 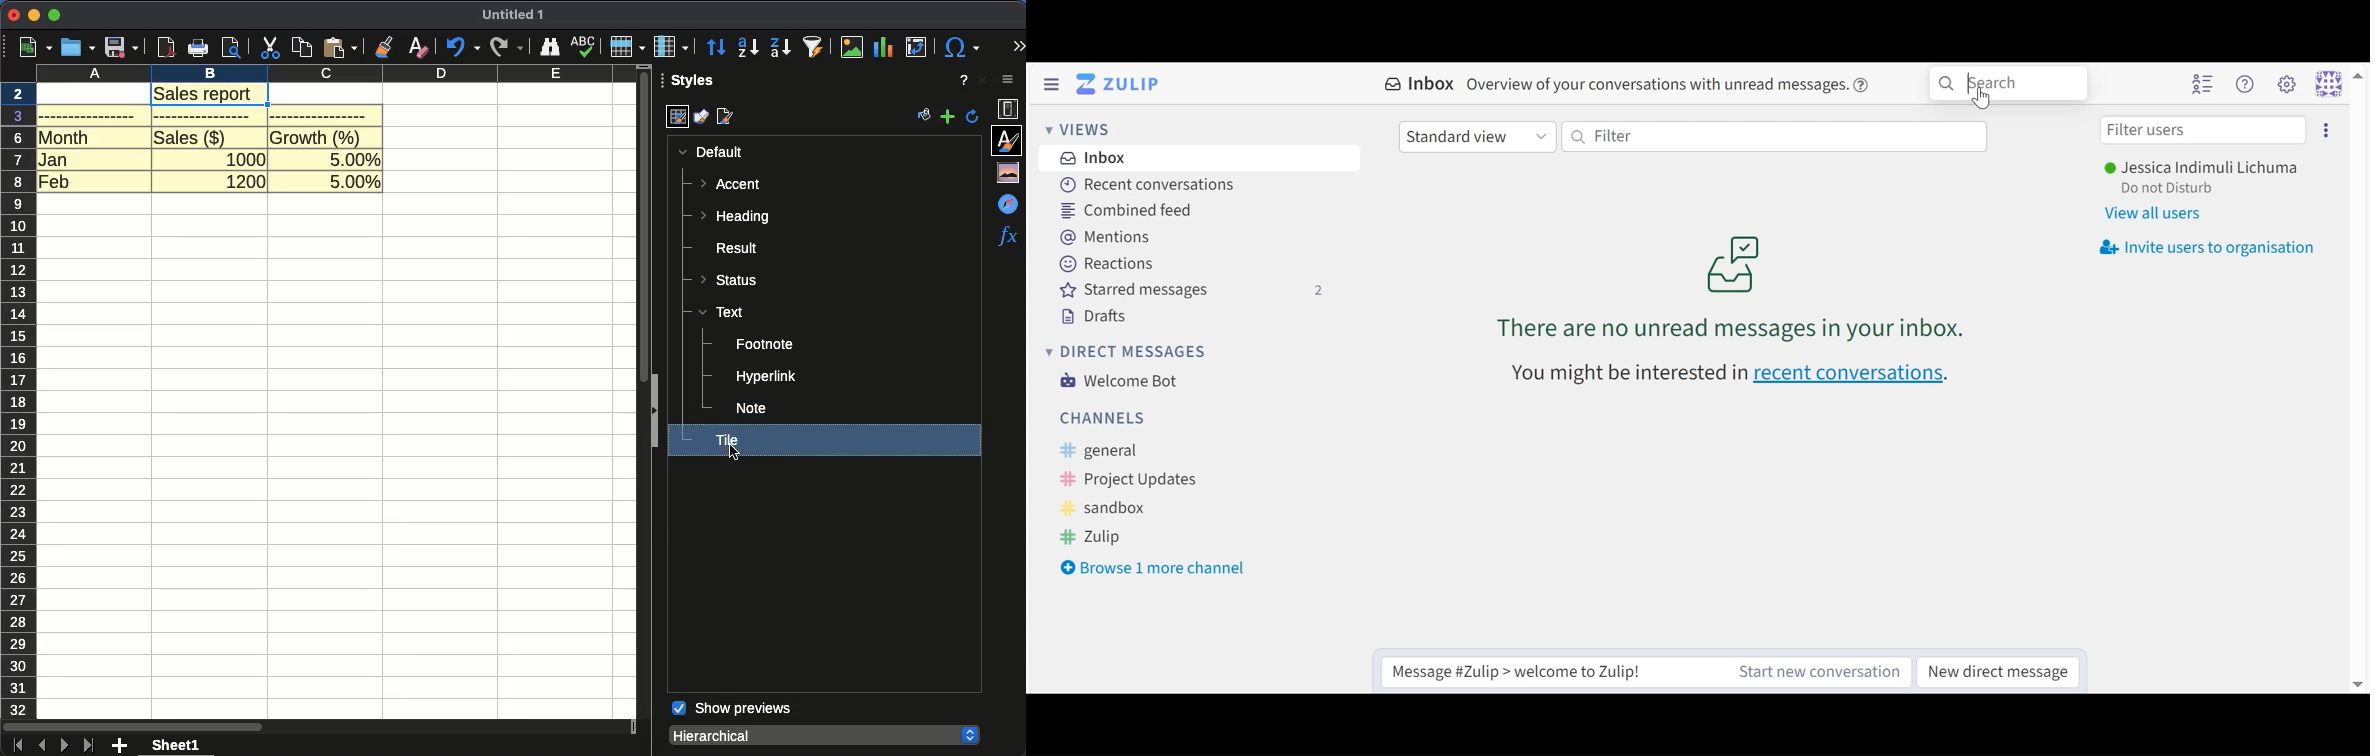 What do you see at coordinates (1157, 569) in the screenshot?
I see `Browse more channel` at bounding box center [1157, 569].